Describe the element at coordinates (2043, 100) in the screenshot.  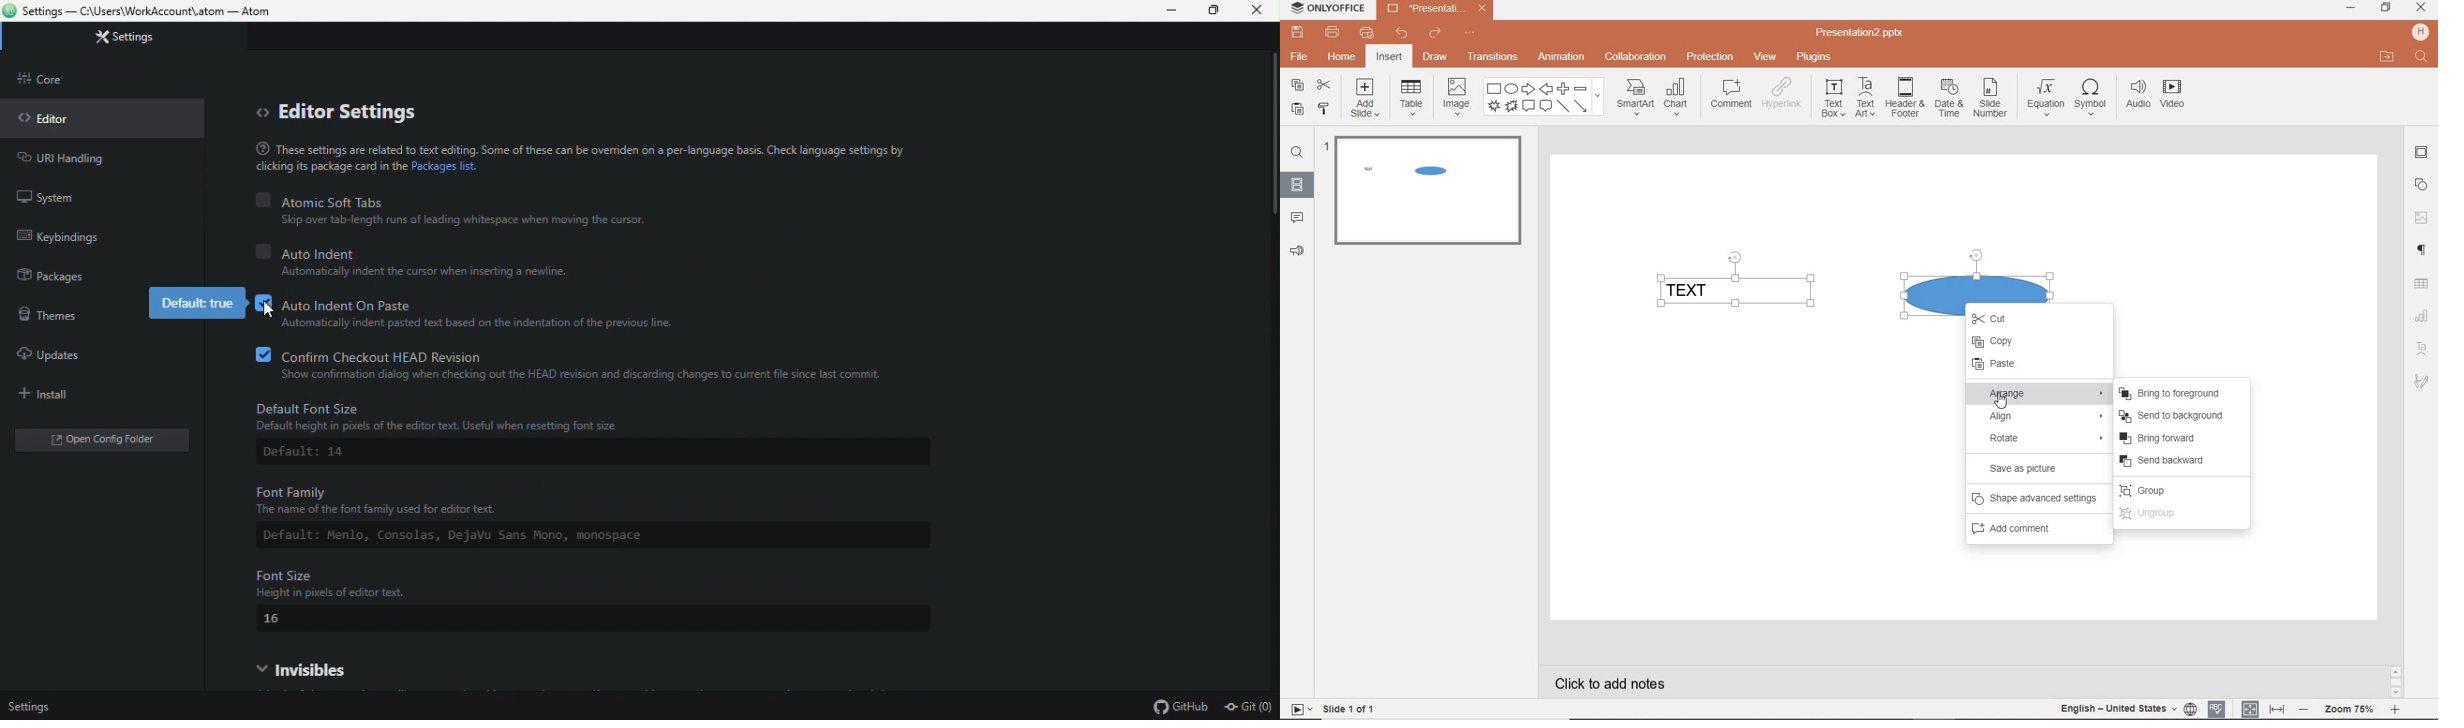
I see `equation` at that location.